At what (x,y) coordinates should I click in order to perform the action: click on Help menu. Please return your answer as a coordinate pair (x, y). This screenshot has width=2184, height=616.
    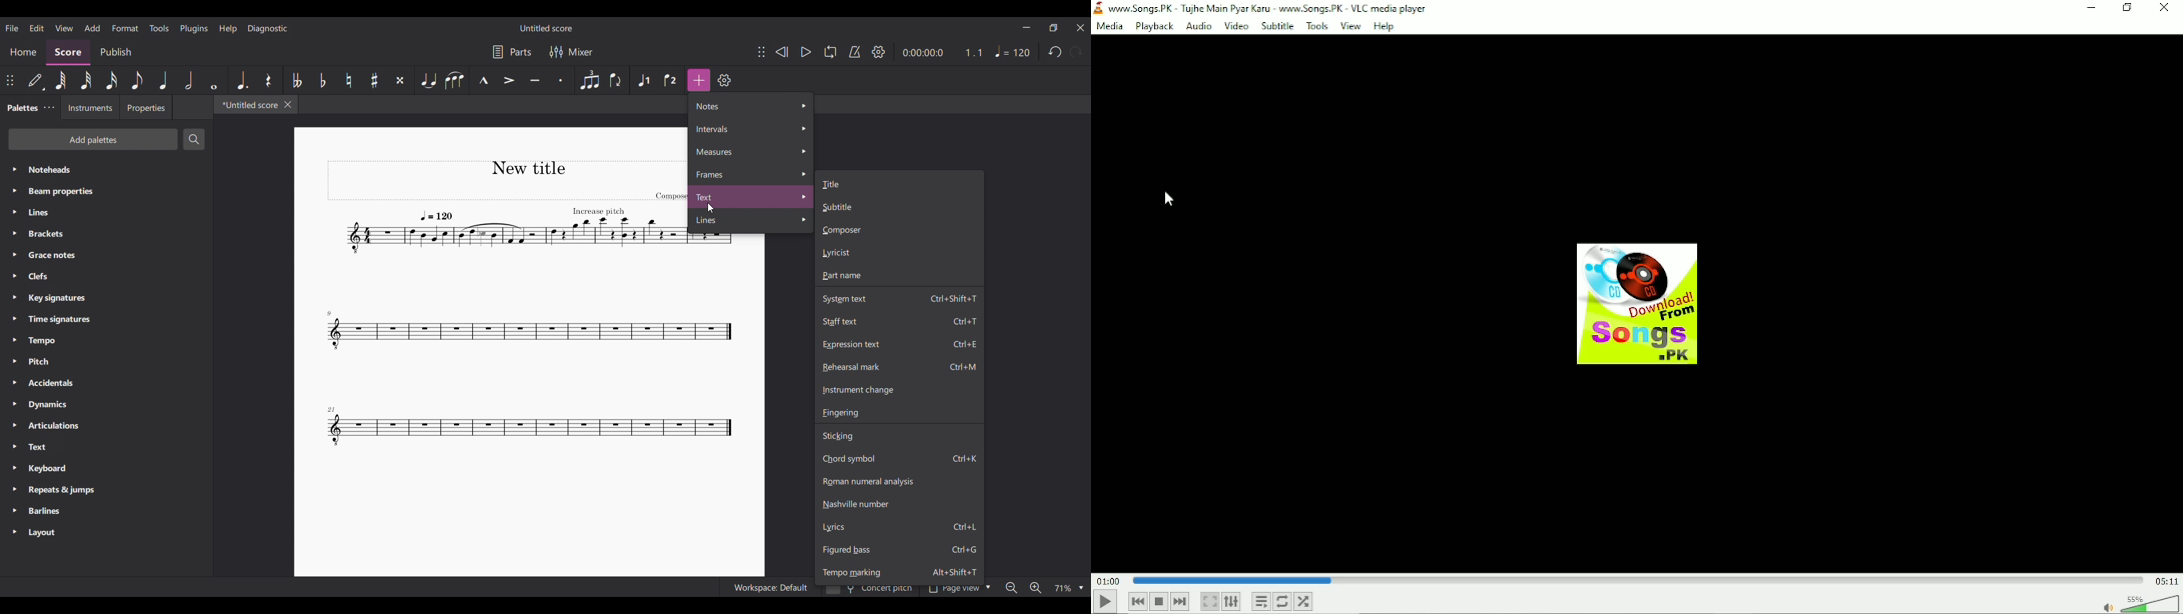
    Looking at the image, I should click on (228, 29).